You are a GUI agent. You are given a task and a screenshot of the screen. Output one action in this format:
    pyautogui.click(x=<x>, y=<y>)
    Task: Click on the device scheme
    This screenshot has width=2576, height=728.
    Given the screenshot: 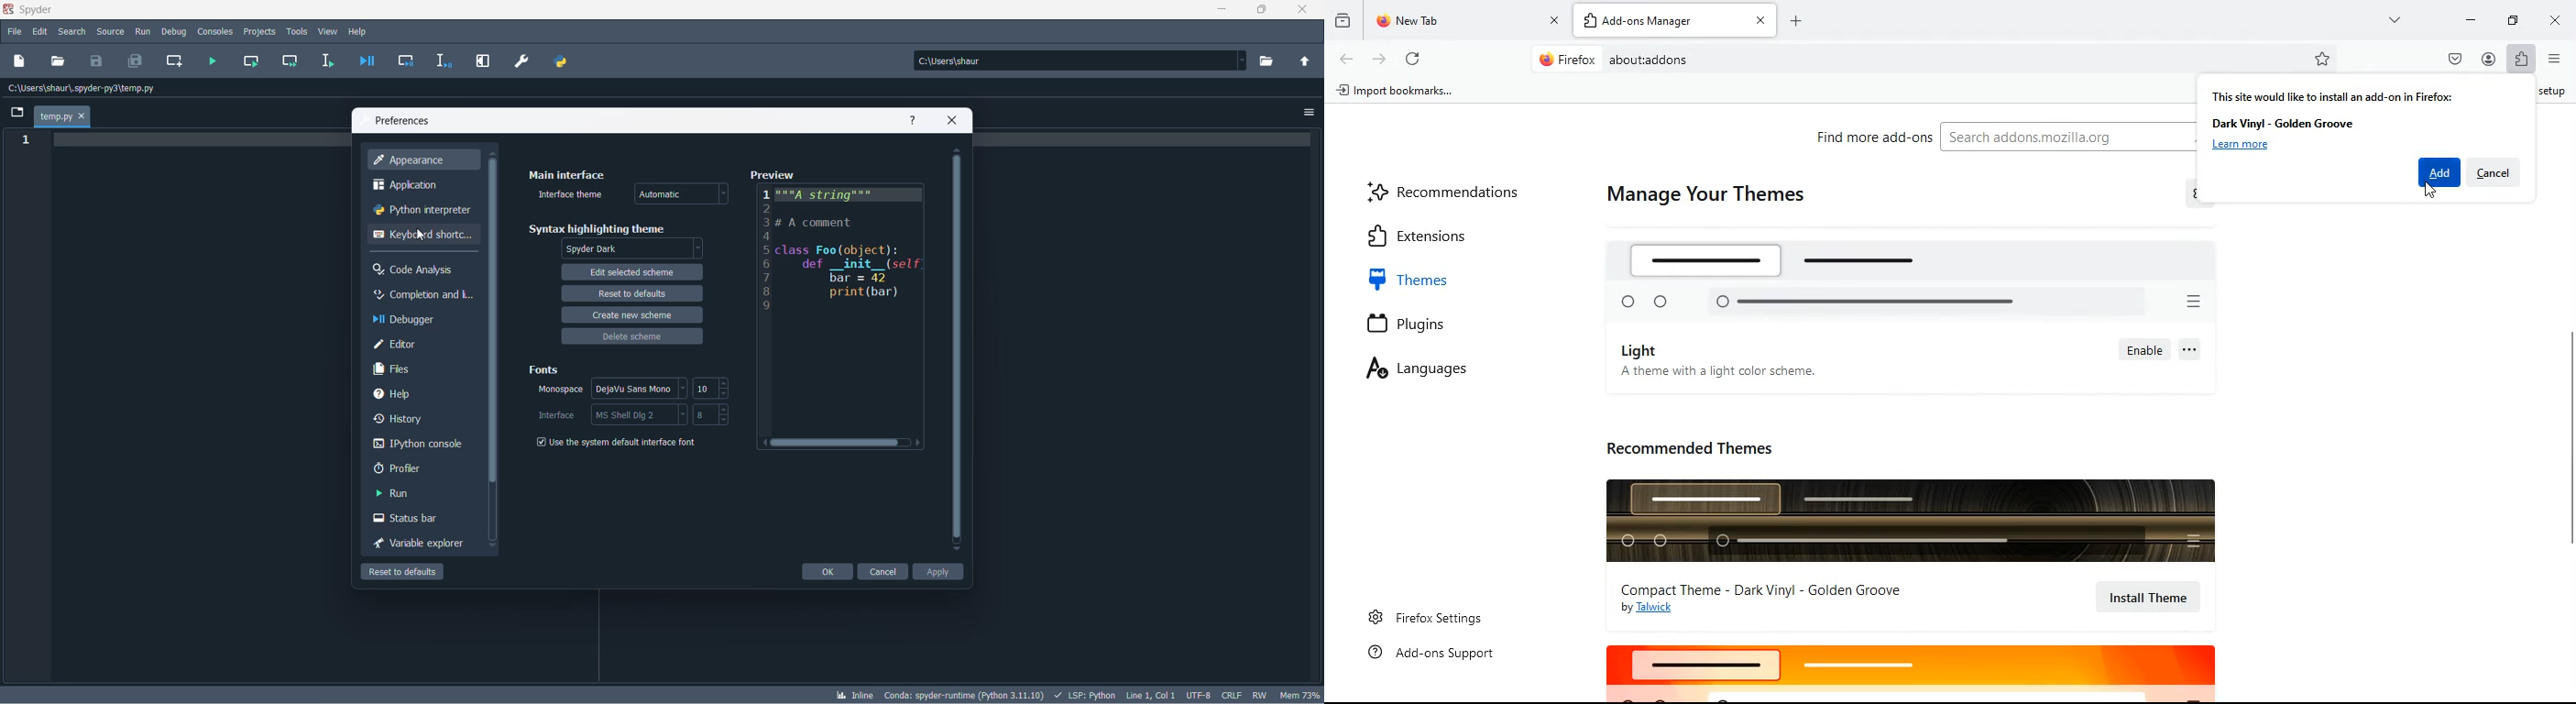 What is the action you would take?
    pyautogui.click(x=631, y=340)
    